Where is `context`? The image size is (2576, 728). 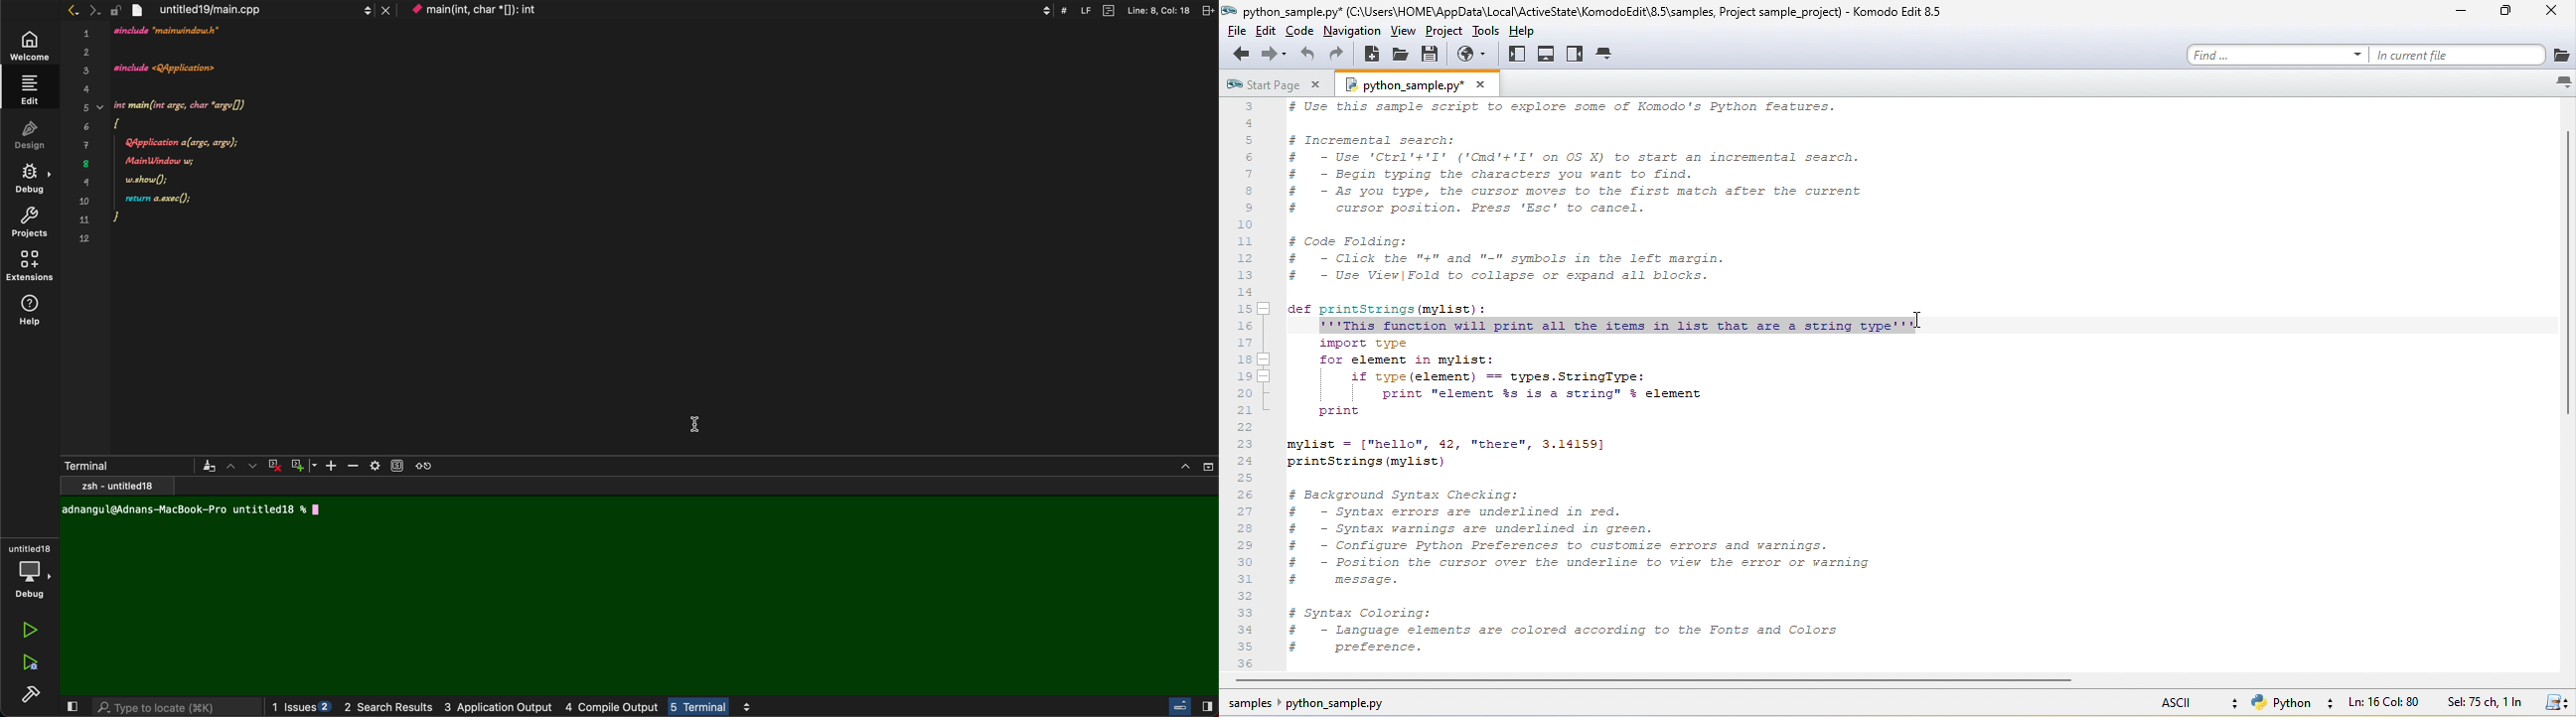 context is located at coordinates (564, 10).